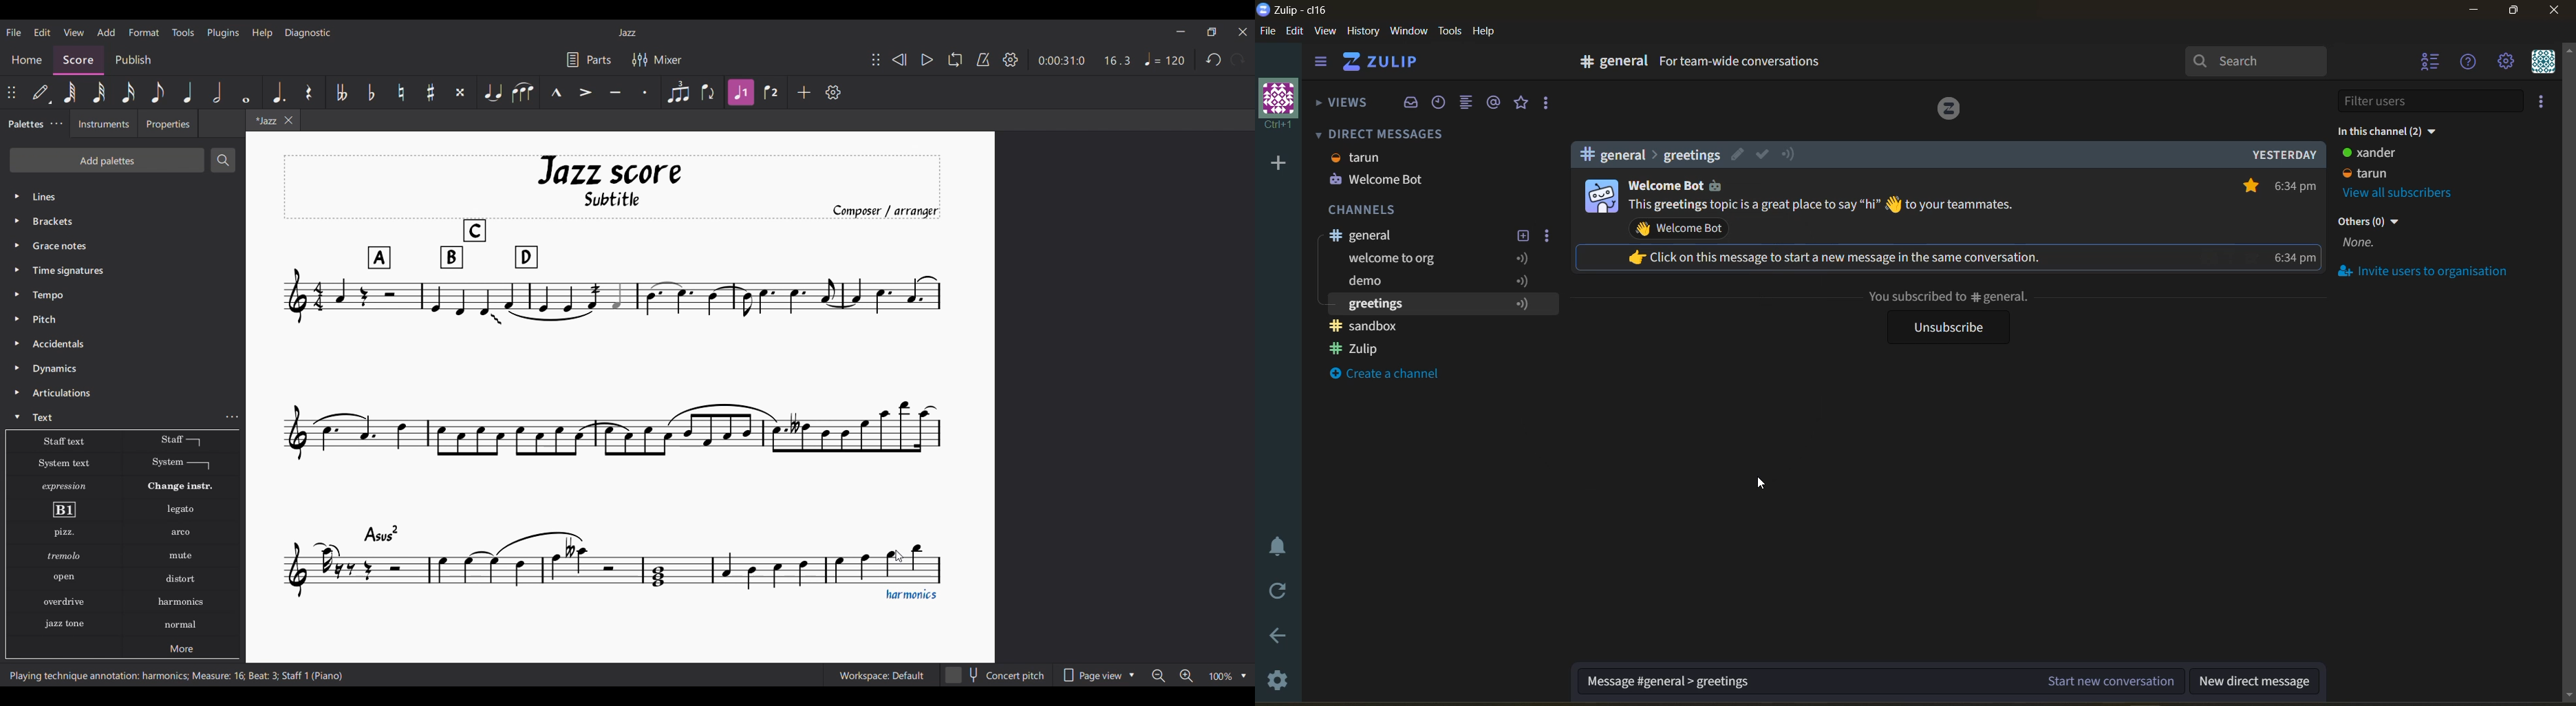 The width and height of the screenshot is (2576, 728). I want to click on Legato, so click(183, 510).